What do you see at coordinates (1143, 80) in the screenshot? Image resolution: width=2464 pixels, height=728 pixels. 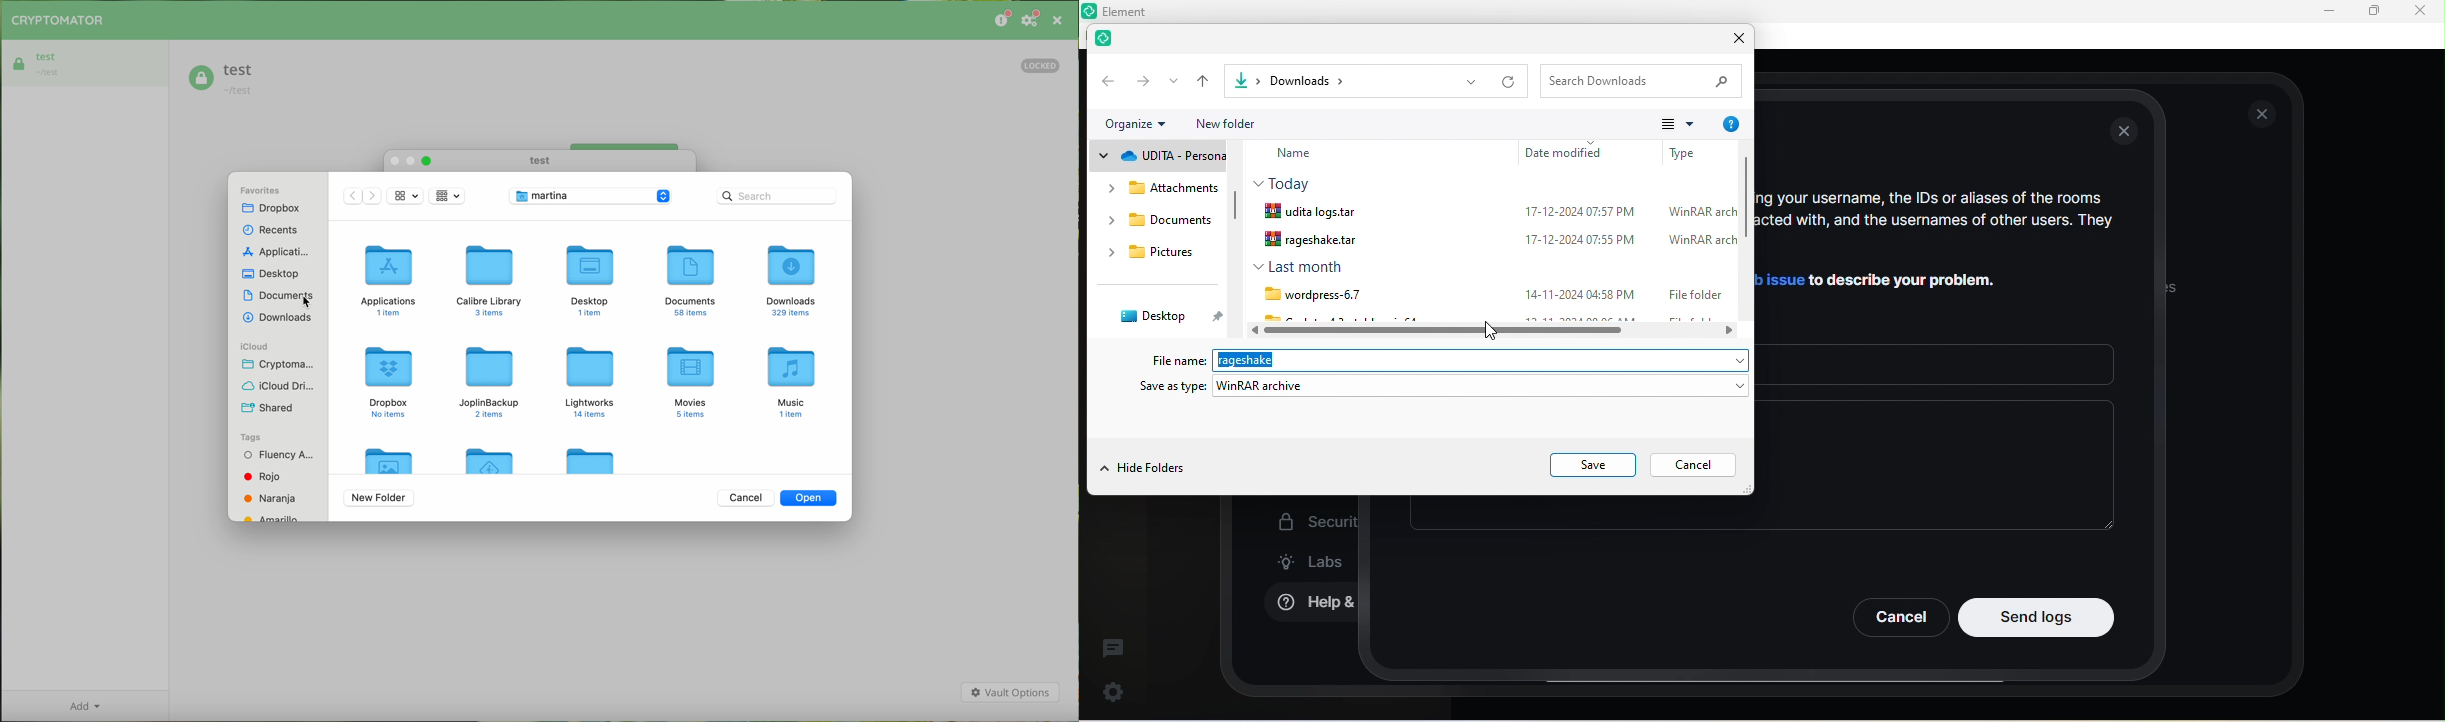 I see `forward` at bounding box center [1143, 80].